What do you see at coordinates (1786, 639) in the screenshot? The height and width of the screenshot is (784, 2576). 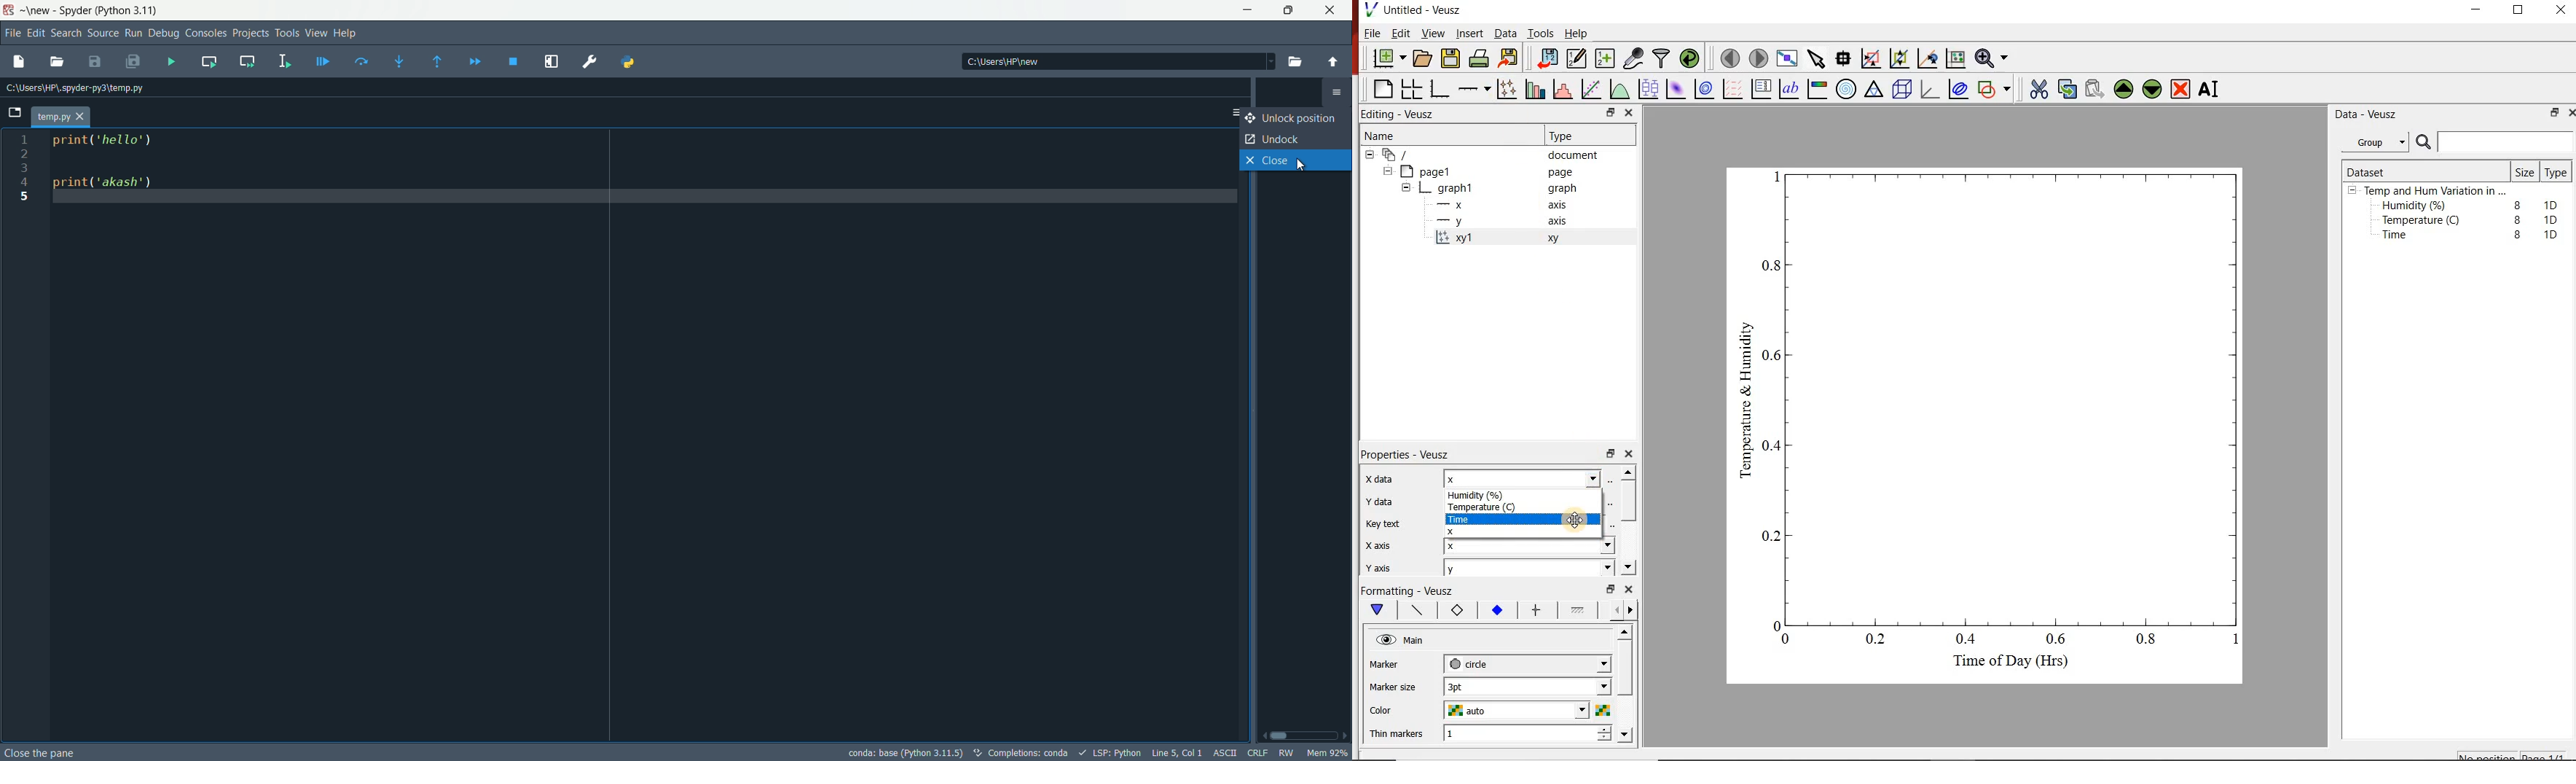 I see `0` at bounding box center [1786, 639].